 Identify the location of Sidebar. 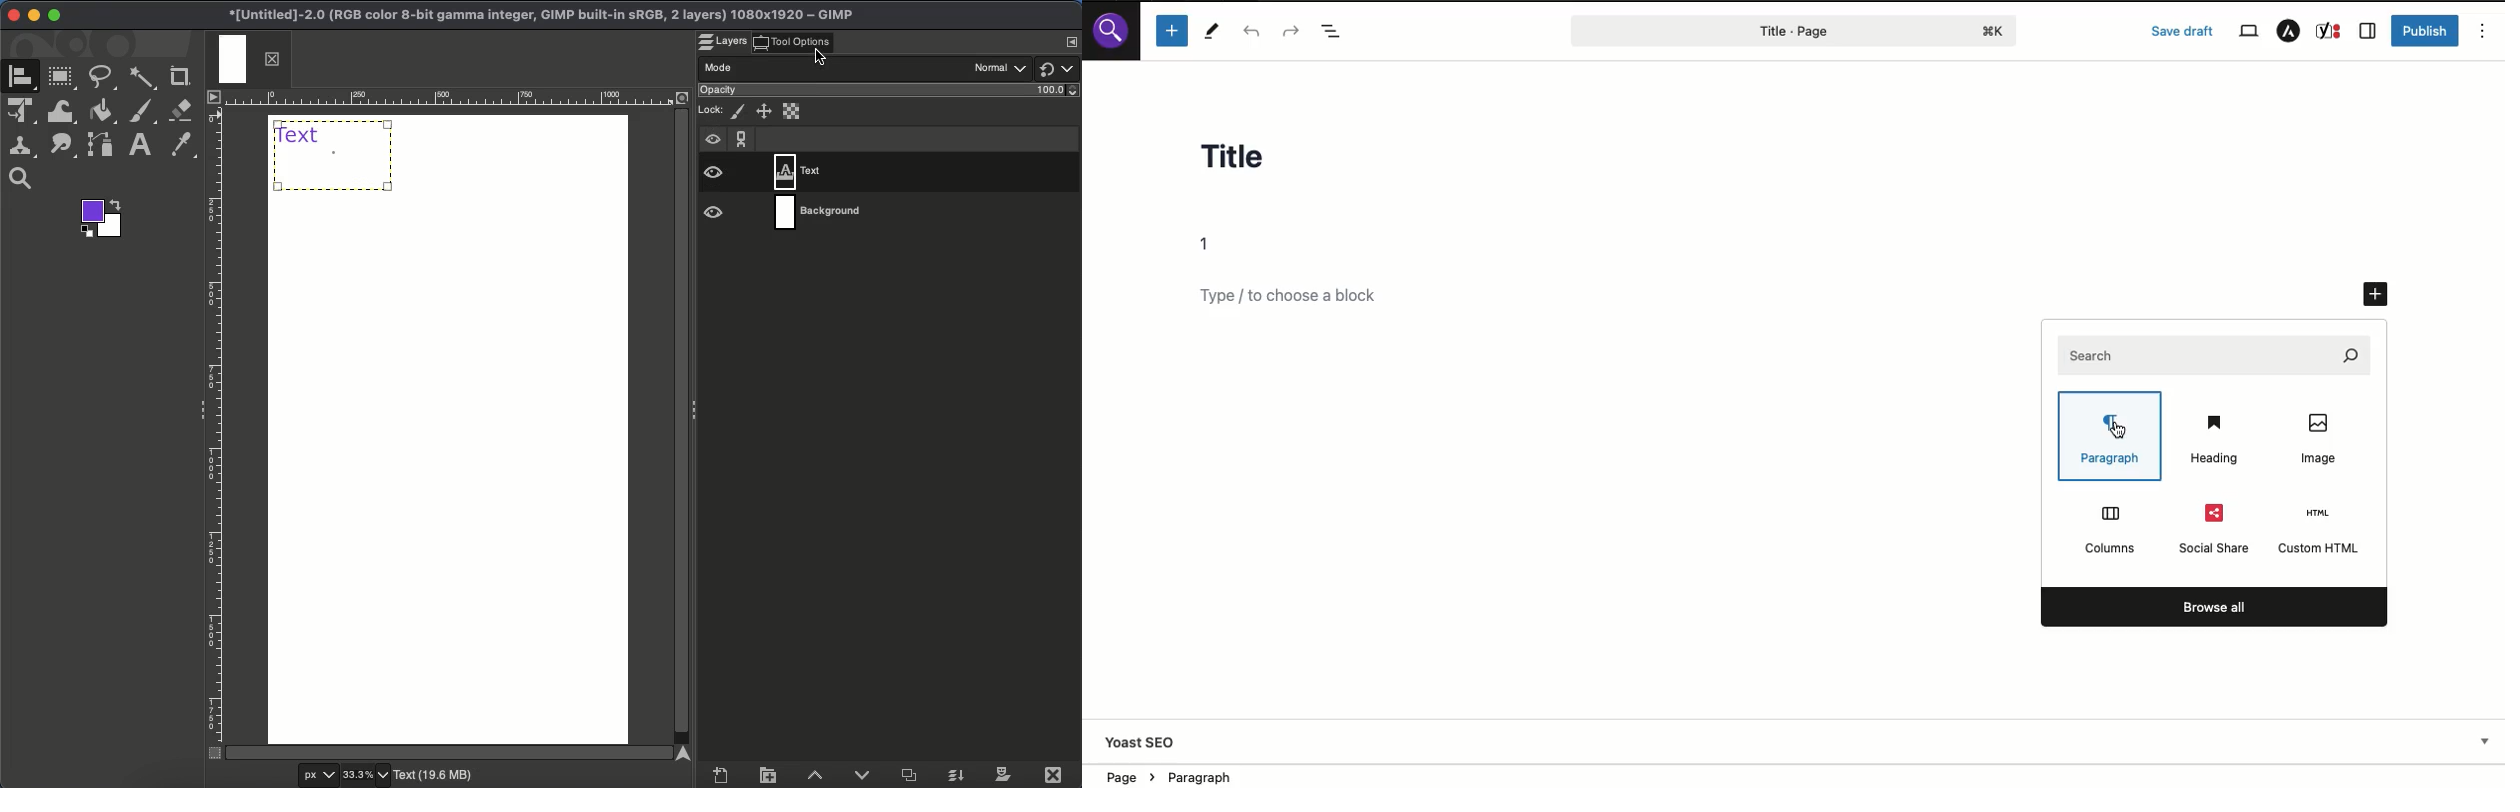
(2368, 32).